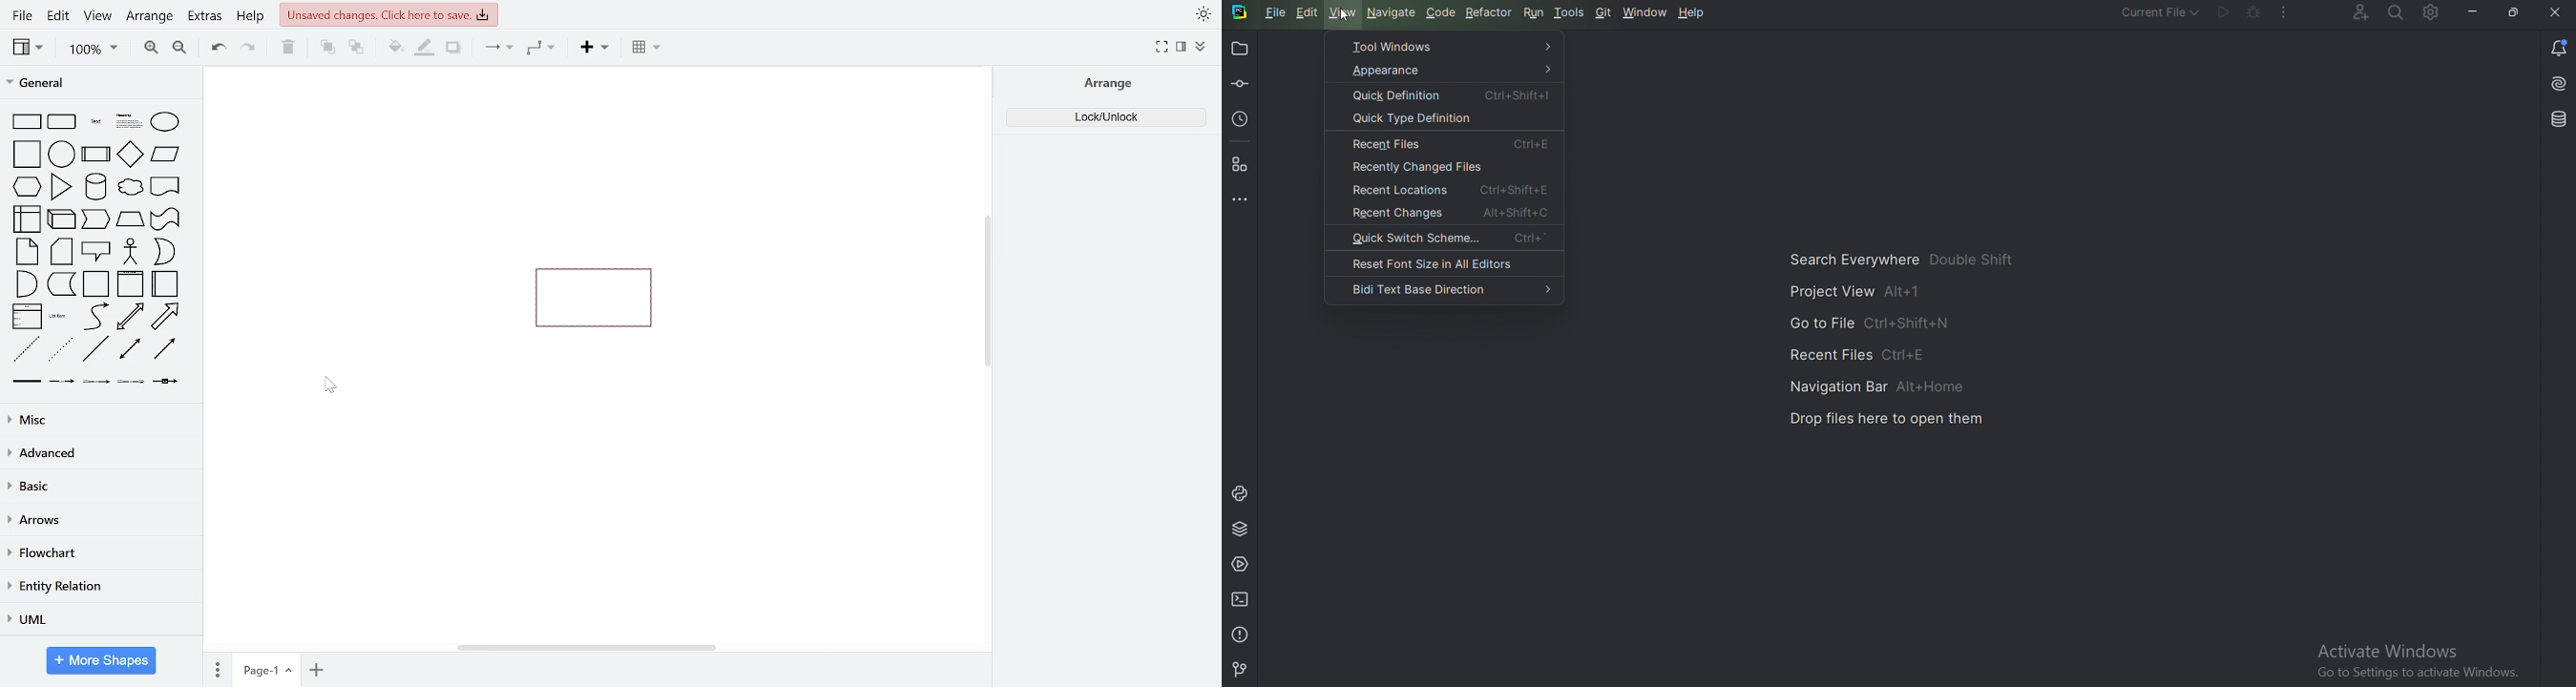 The width and height of the screenshot is (2576, 700). What do you see at coordinates (91, 51) in the screenshot?
I see `100%` at bounding box center [91, 51].